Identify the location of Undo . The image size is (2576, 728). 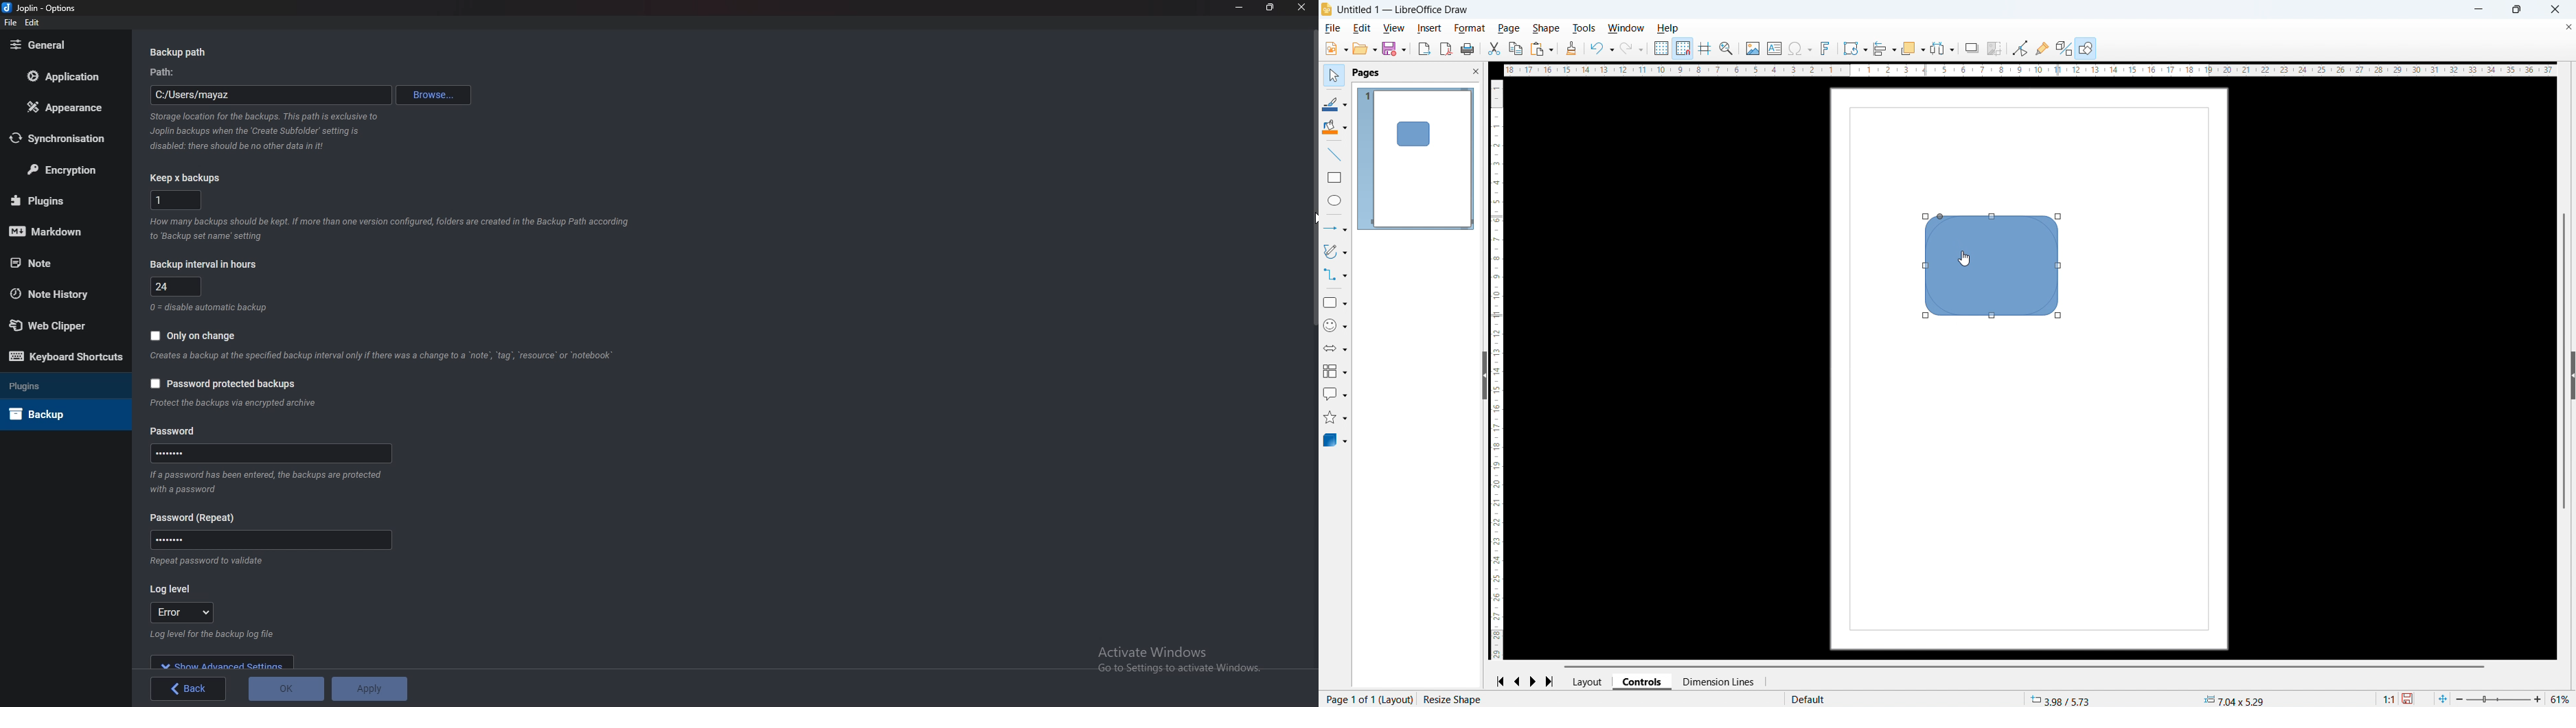
(1602, 49).